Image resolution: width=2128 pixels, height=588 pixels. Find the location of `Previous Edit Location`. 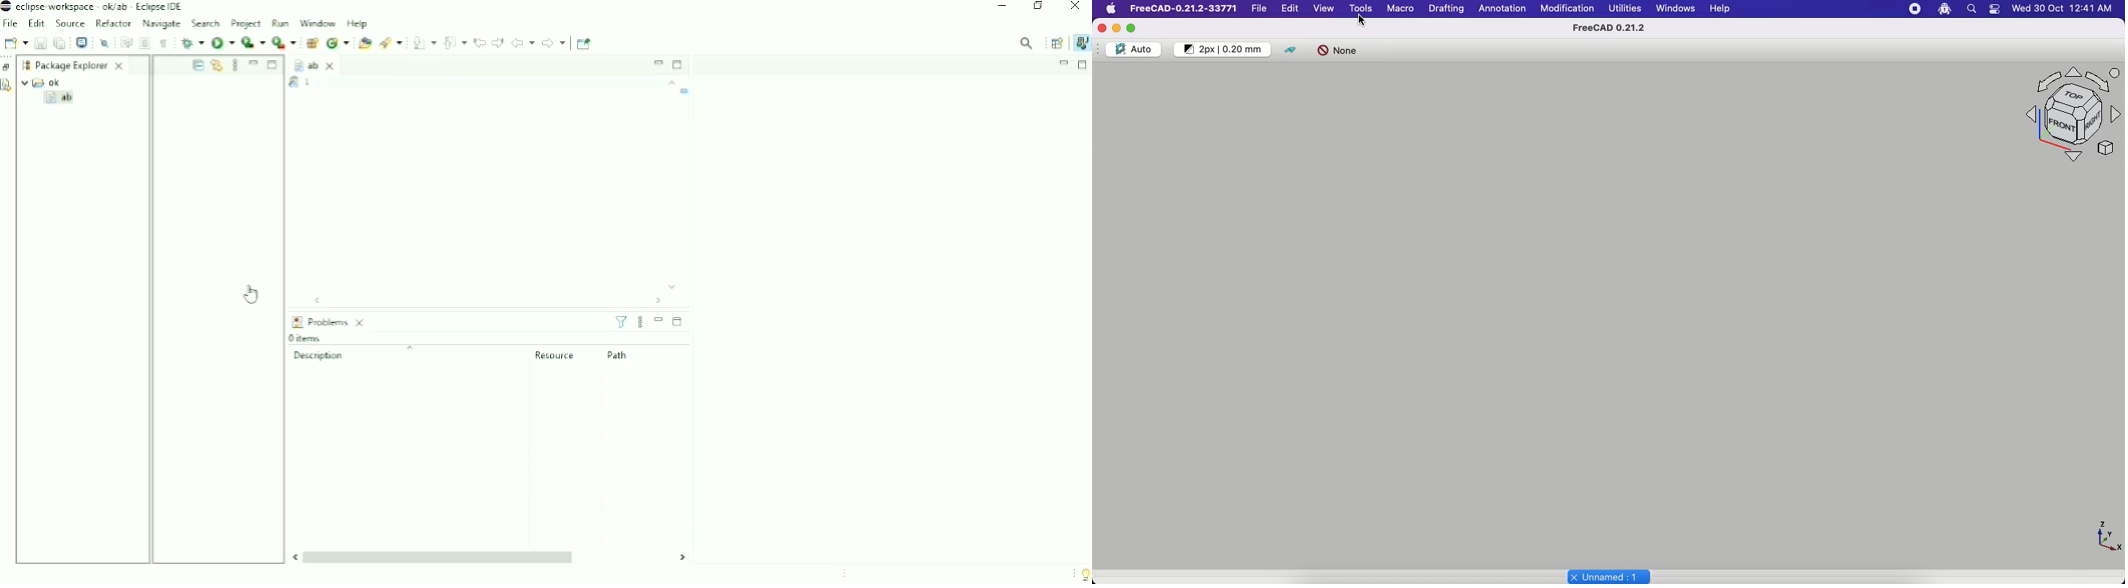

Previous Edit Location is located at coordinates (480, 42).